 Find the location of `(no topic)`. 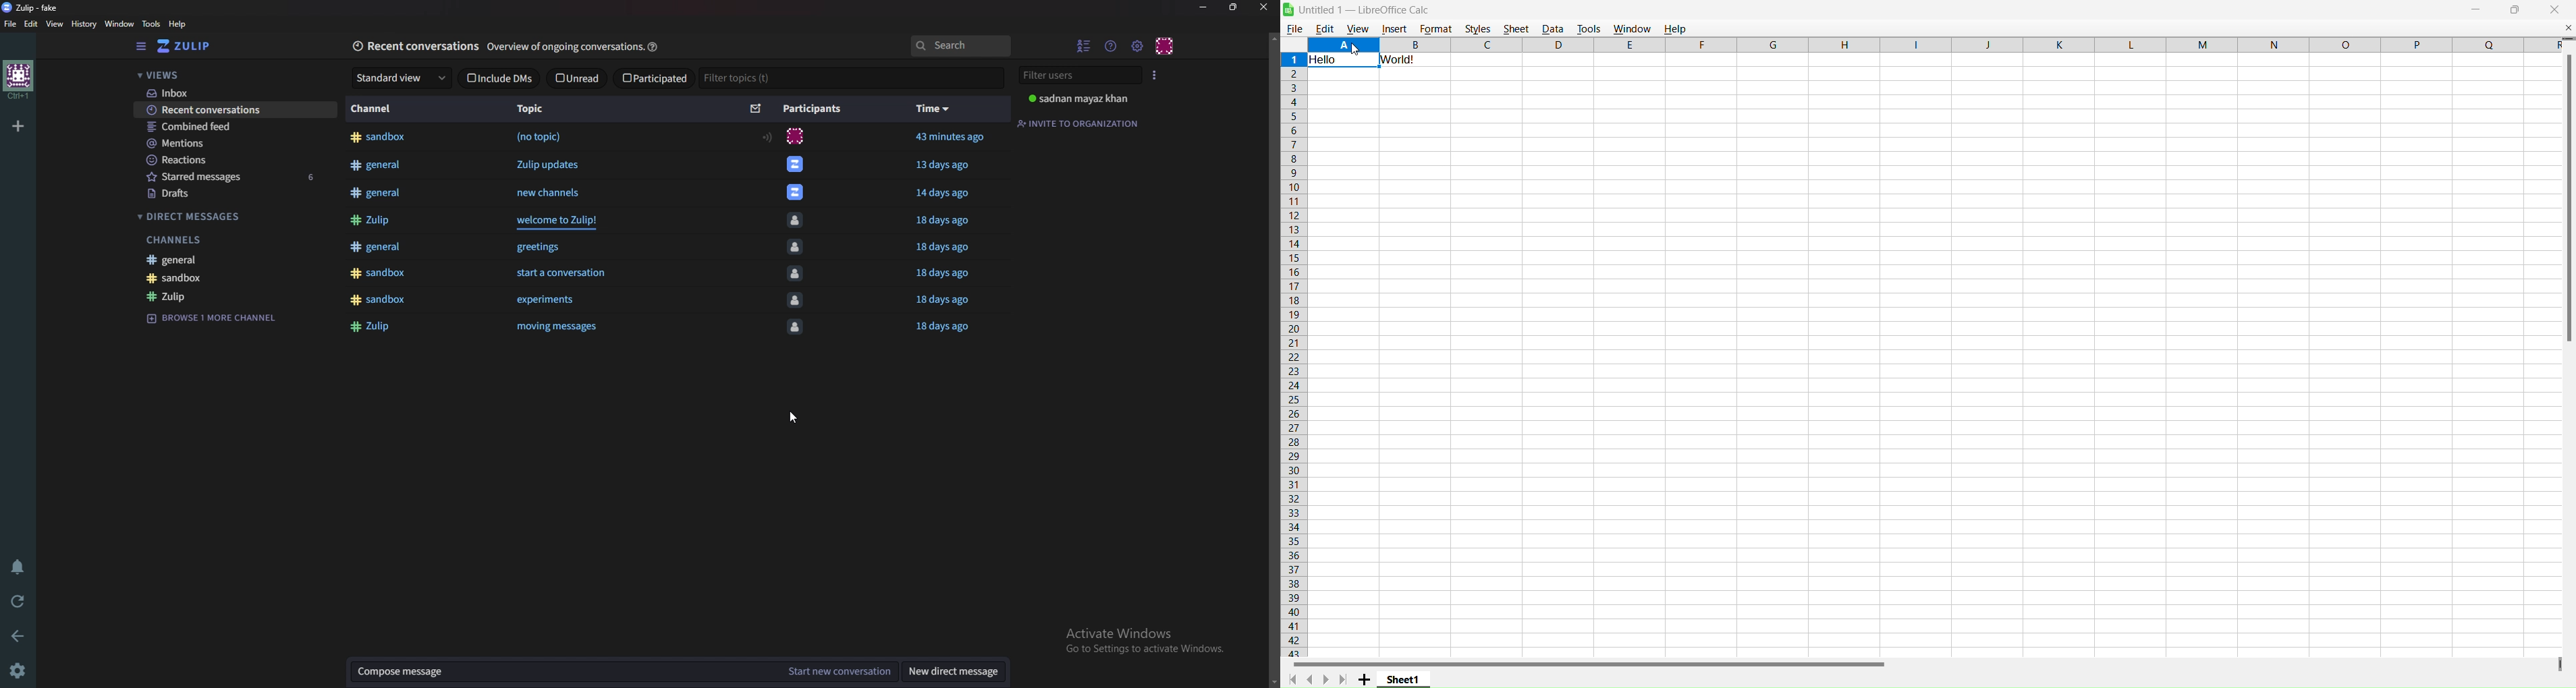

(no topic) is located at coordinates (542, 136).